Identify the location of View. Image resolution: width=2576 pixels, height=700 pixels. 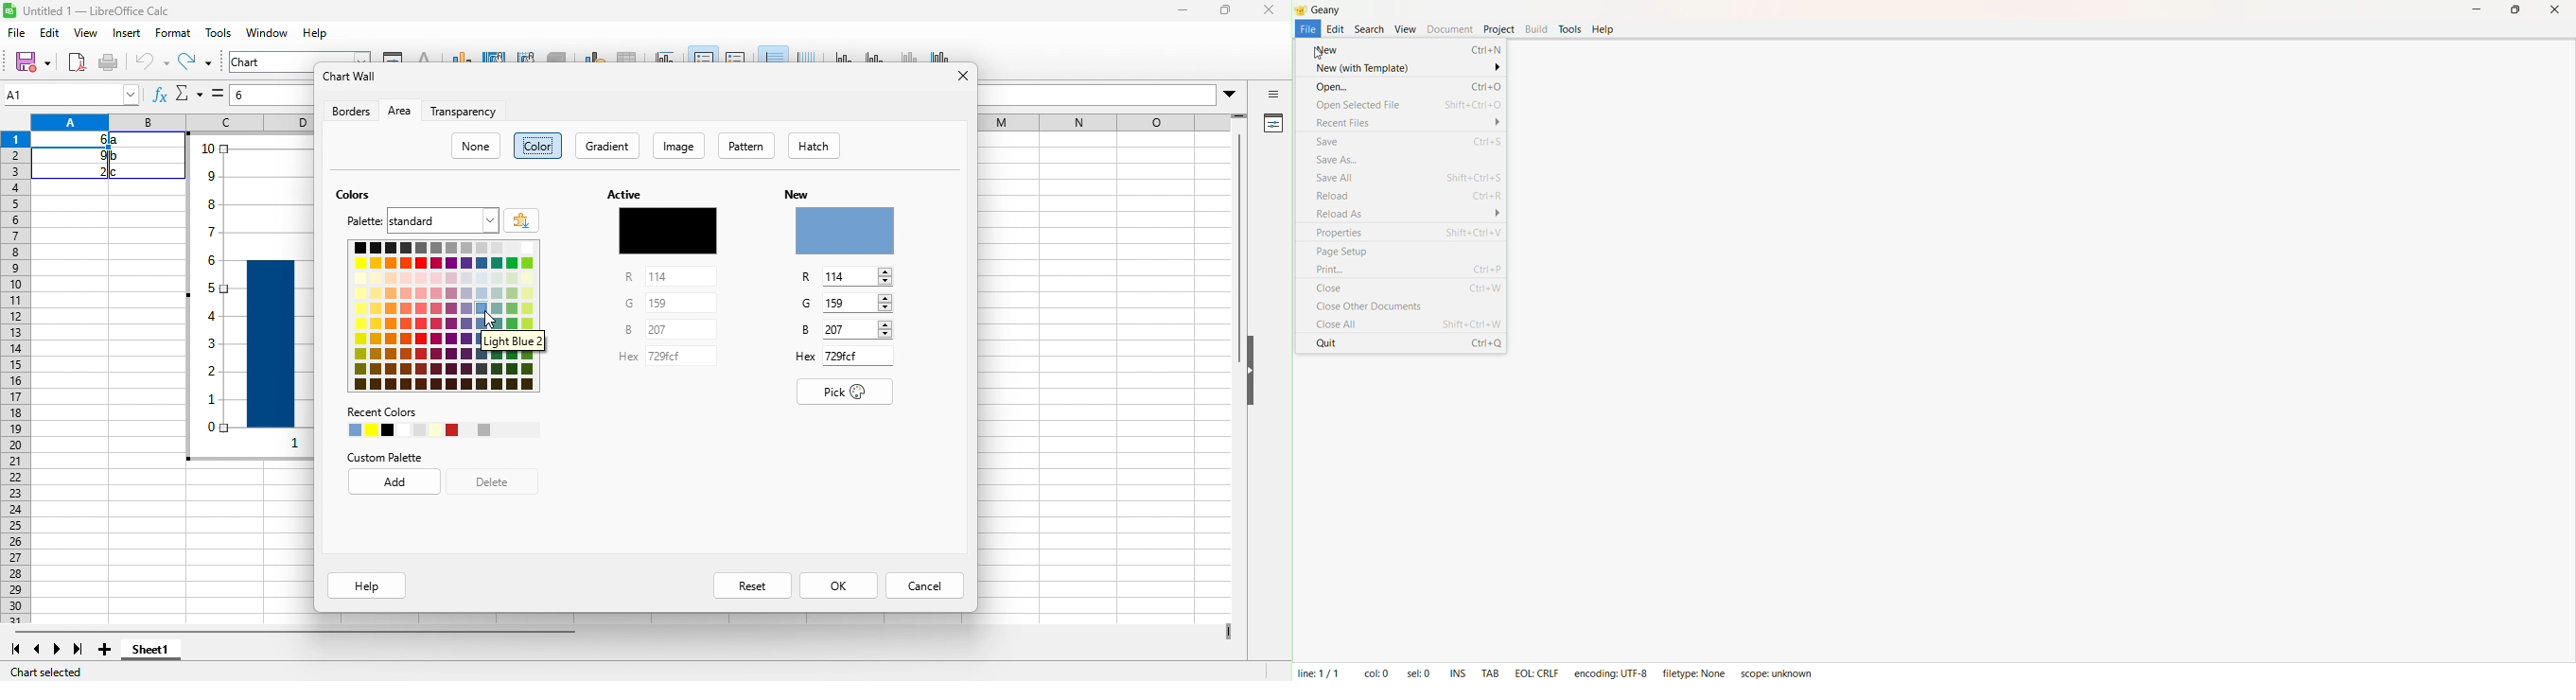
(1404, 29).